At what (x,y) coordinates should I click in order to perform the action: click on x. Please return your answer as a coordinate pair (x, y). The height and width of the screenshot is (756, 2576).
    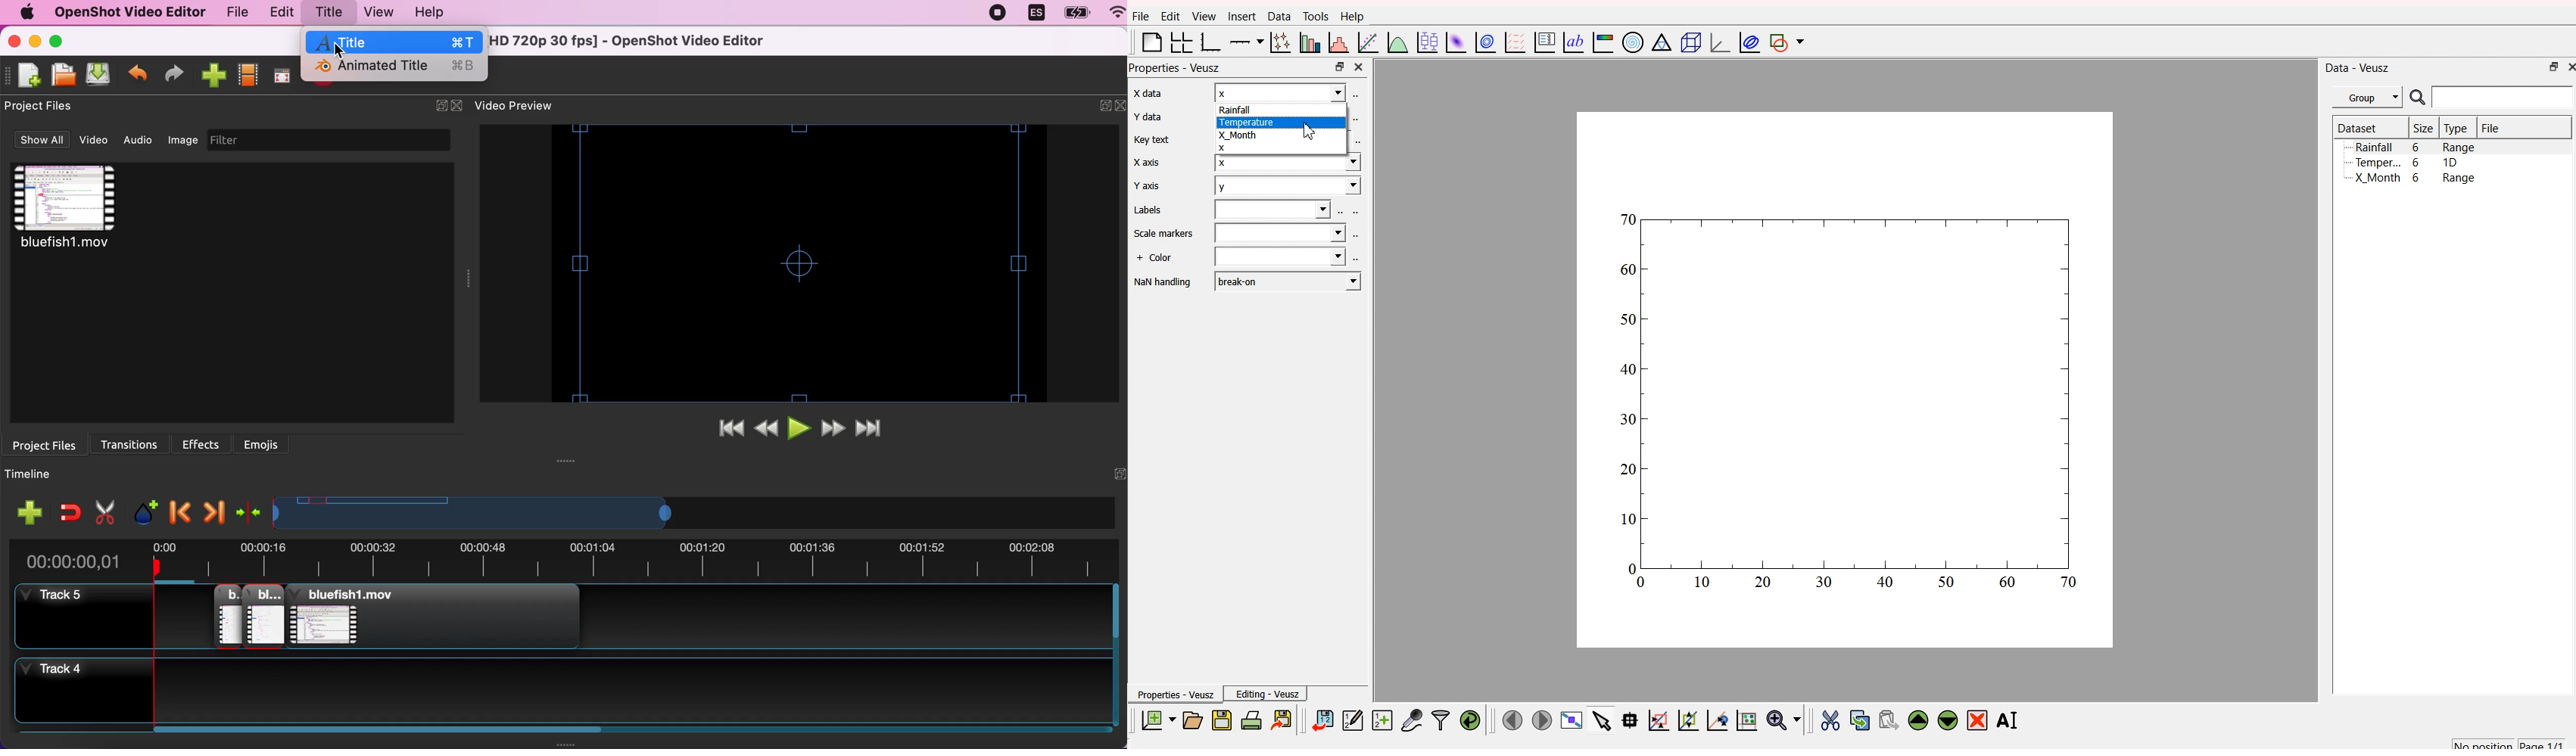
    Looking at the image, I should click on (1282, 92).